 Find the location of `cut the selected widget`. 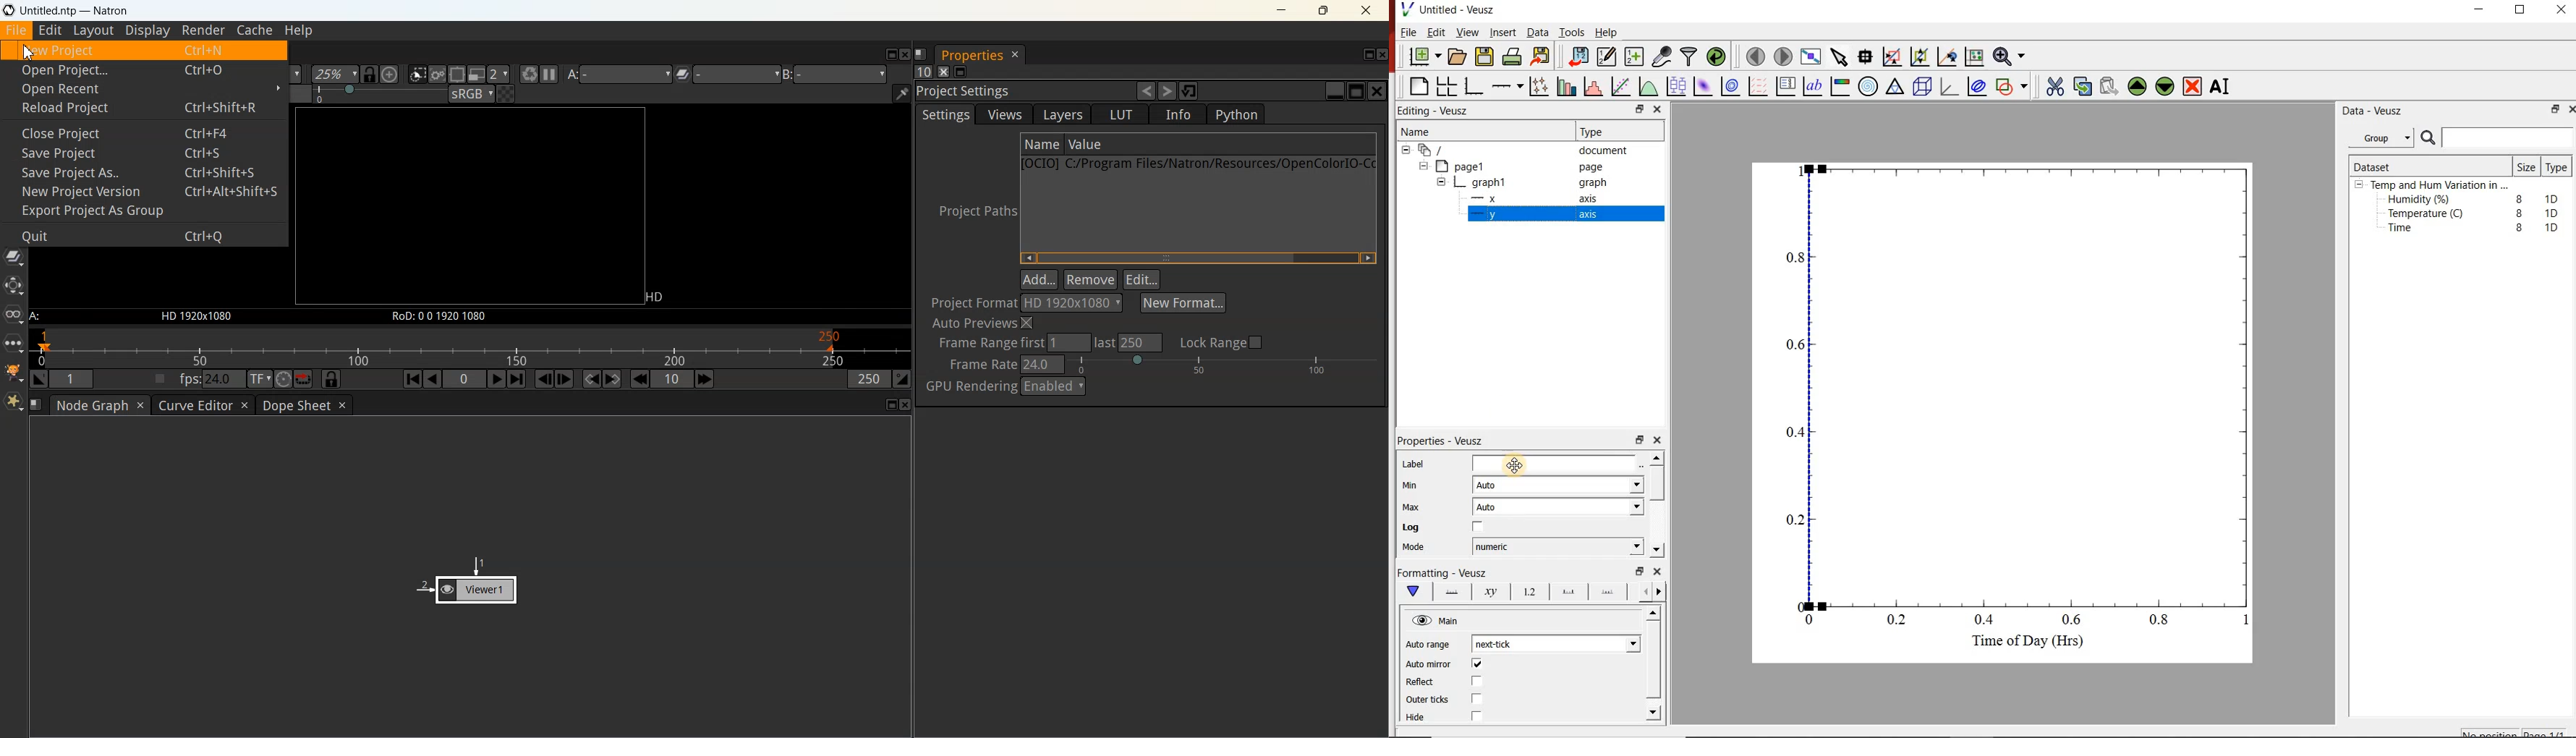

cut the selected widget is located at coordinates (2054, 85).